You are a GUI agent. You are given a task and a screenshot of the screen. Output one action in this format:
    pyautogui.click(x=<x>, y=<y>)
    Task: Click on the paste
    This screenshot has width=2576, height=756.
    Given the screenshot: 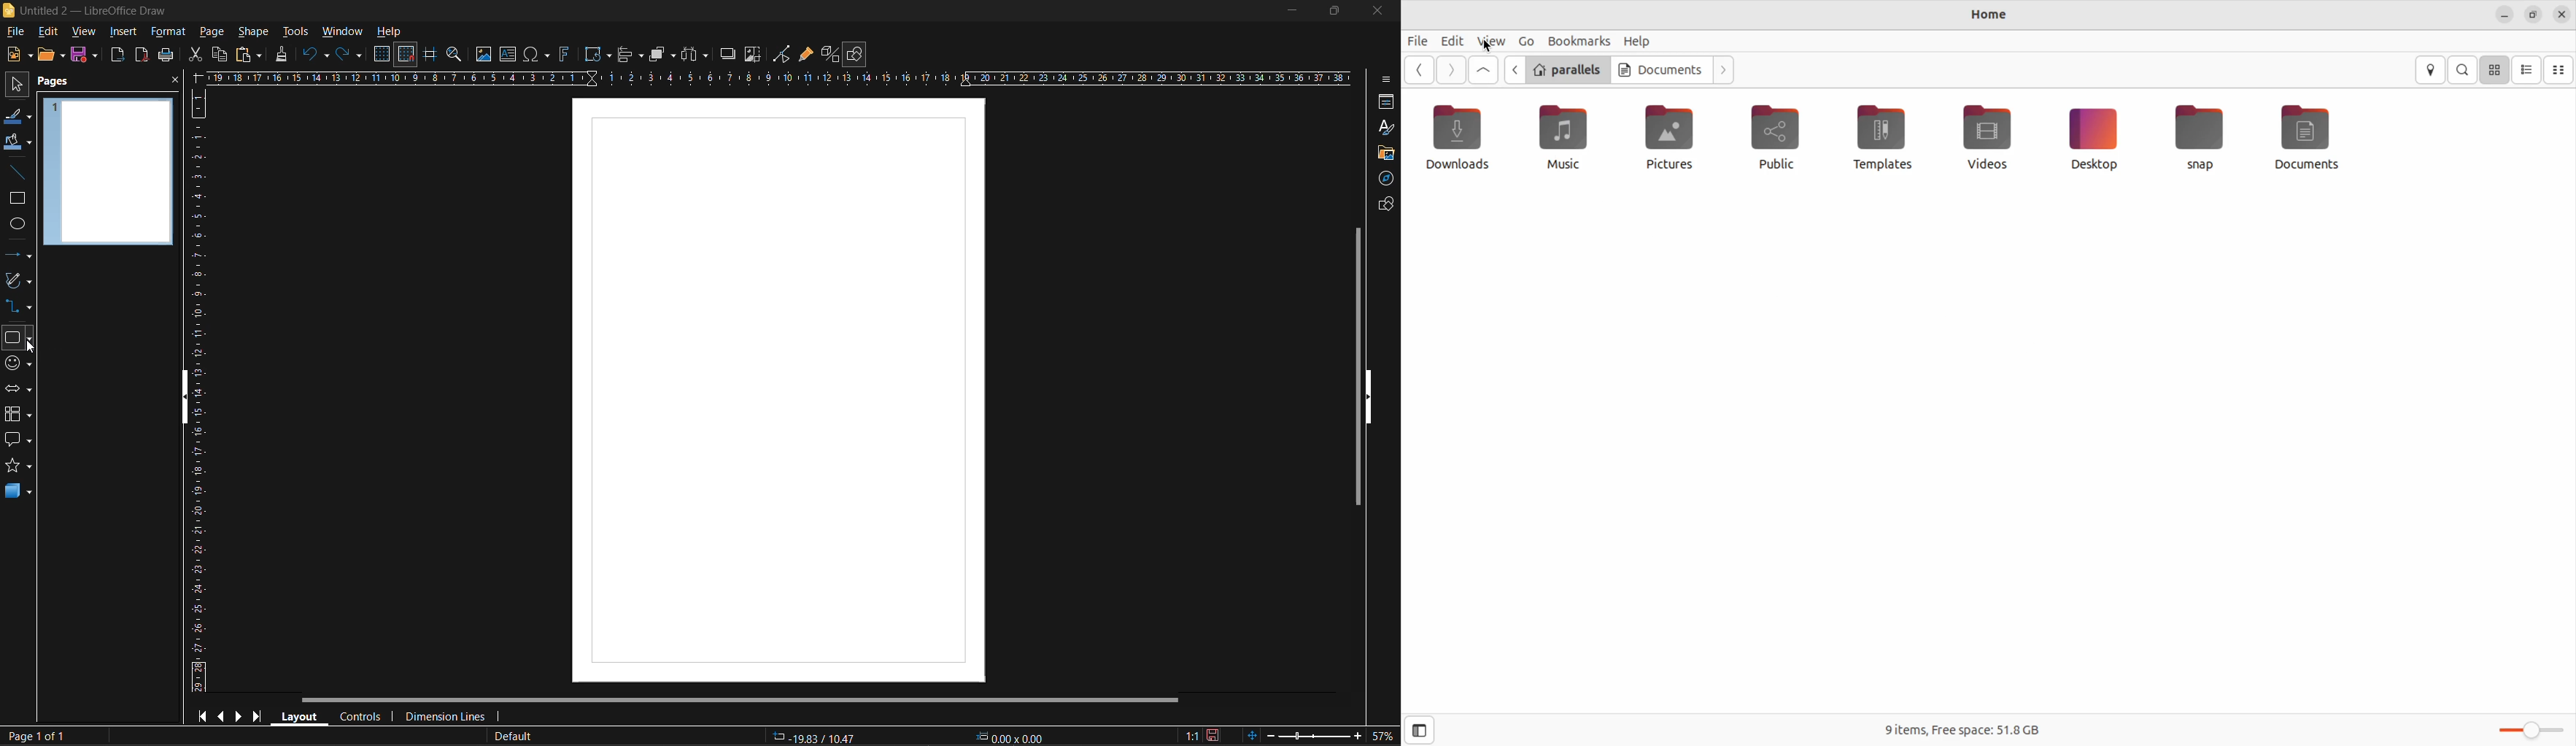 What is the action you would take?
    pyautogui.click(x=249, y=56)
    